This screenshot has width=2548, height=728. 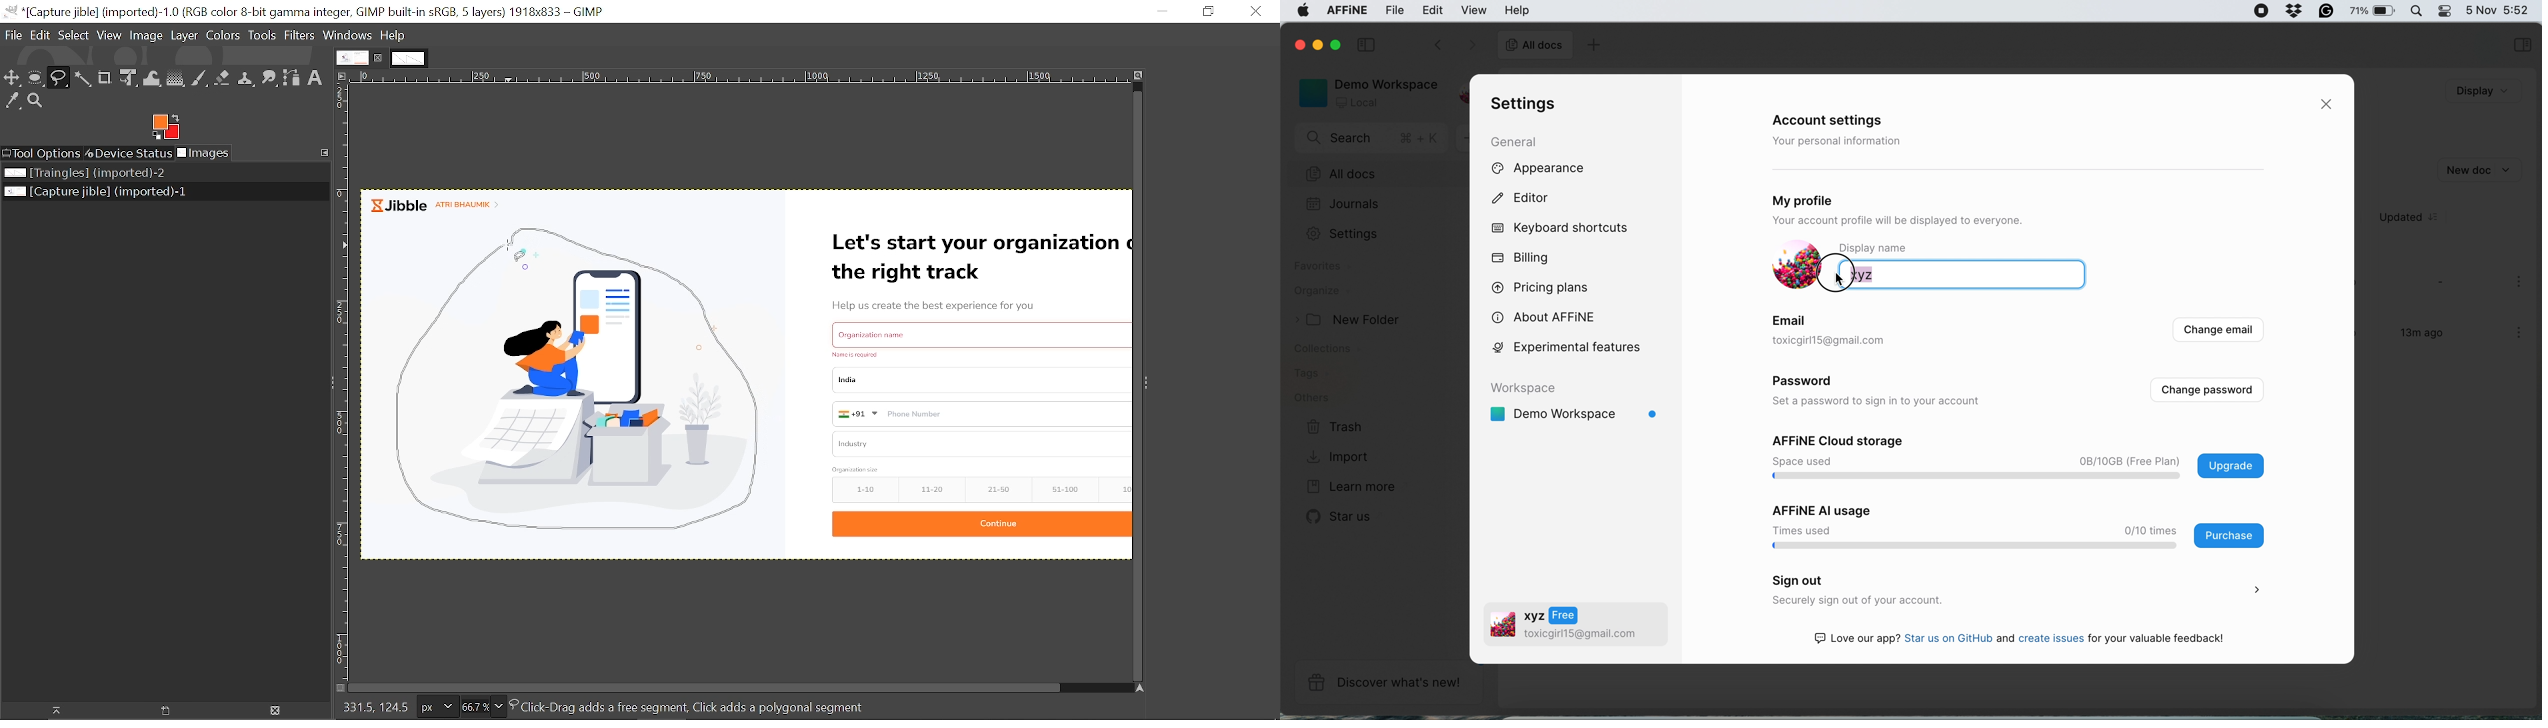 What do you see at coordinates (2013, 591) in the screenshot?
I see `sign out securely sign out of your account` at bounding box center [2013, 591].